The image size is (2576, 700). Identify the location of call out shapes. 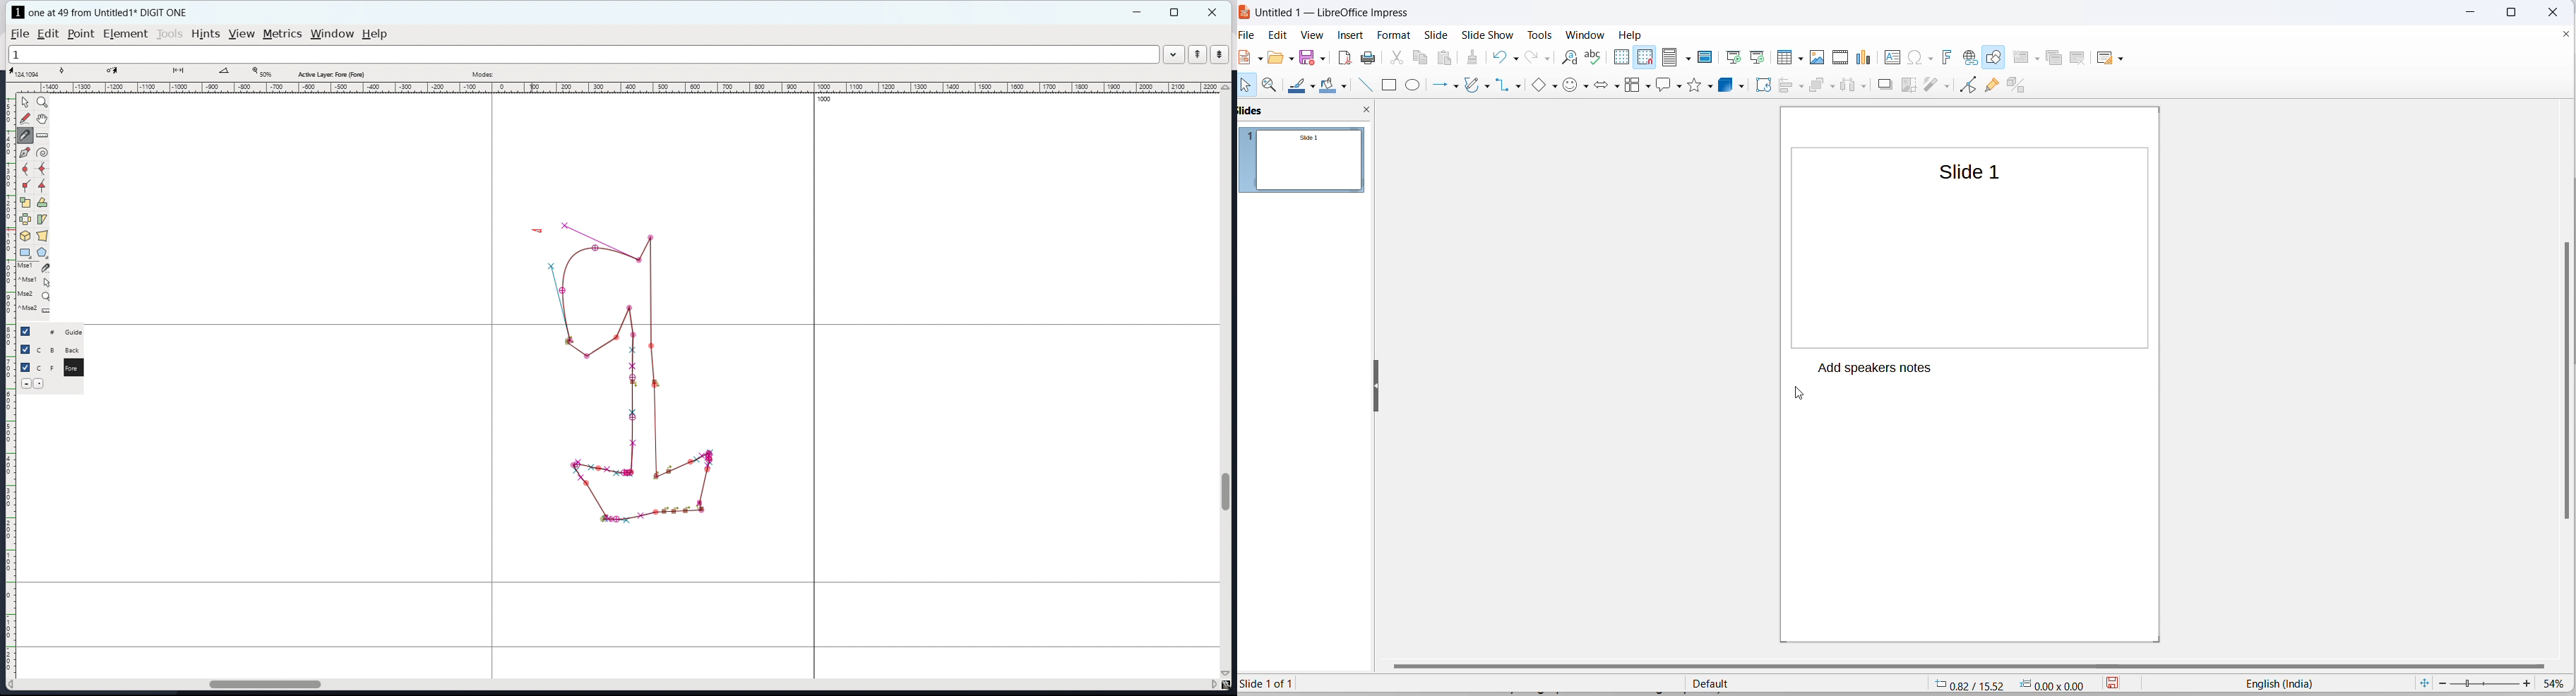
(1664, 87).